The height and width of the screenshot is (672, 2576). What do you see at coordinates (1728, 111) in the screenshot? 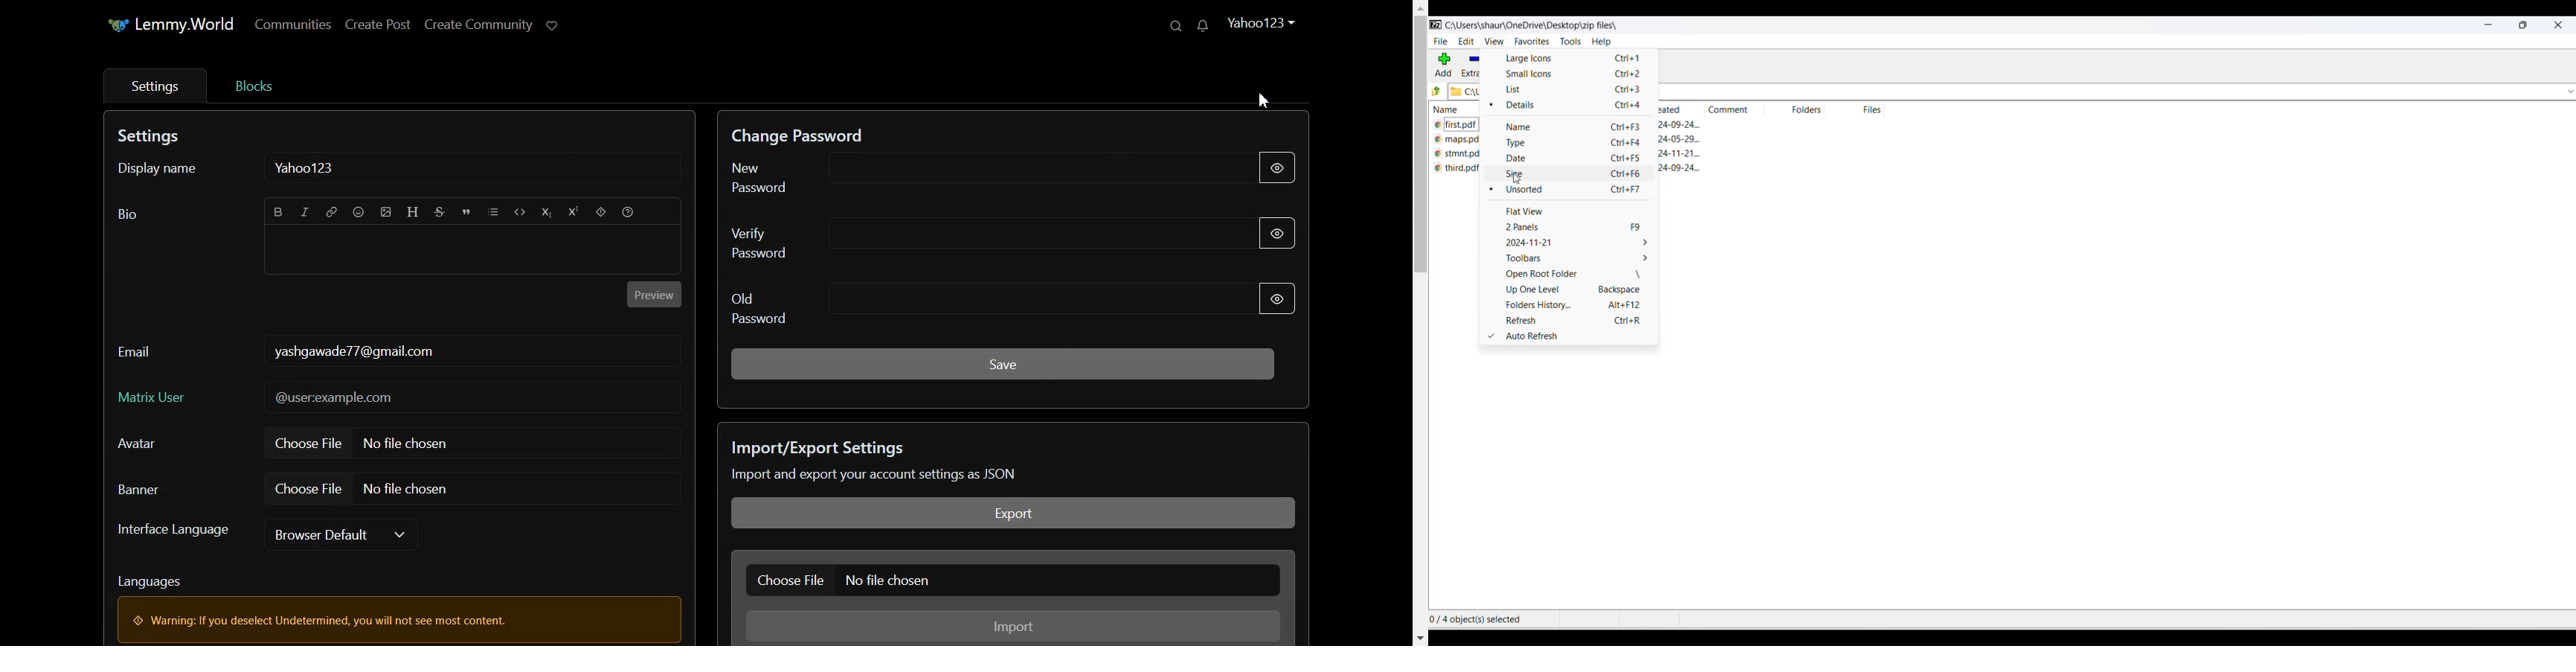
I see `comments` at bounding box center [1728, 111].